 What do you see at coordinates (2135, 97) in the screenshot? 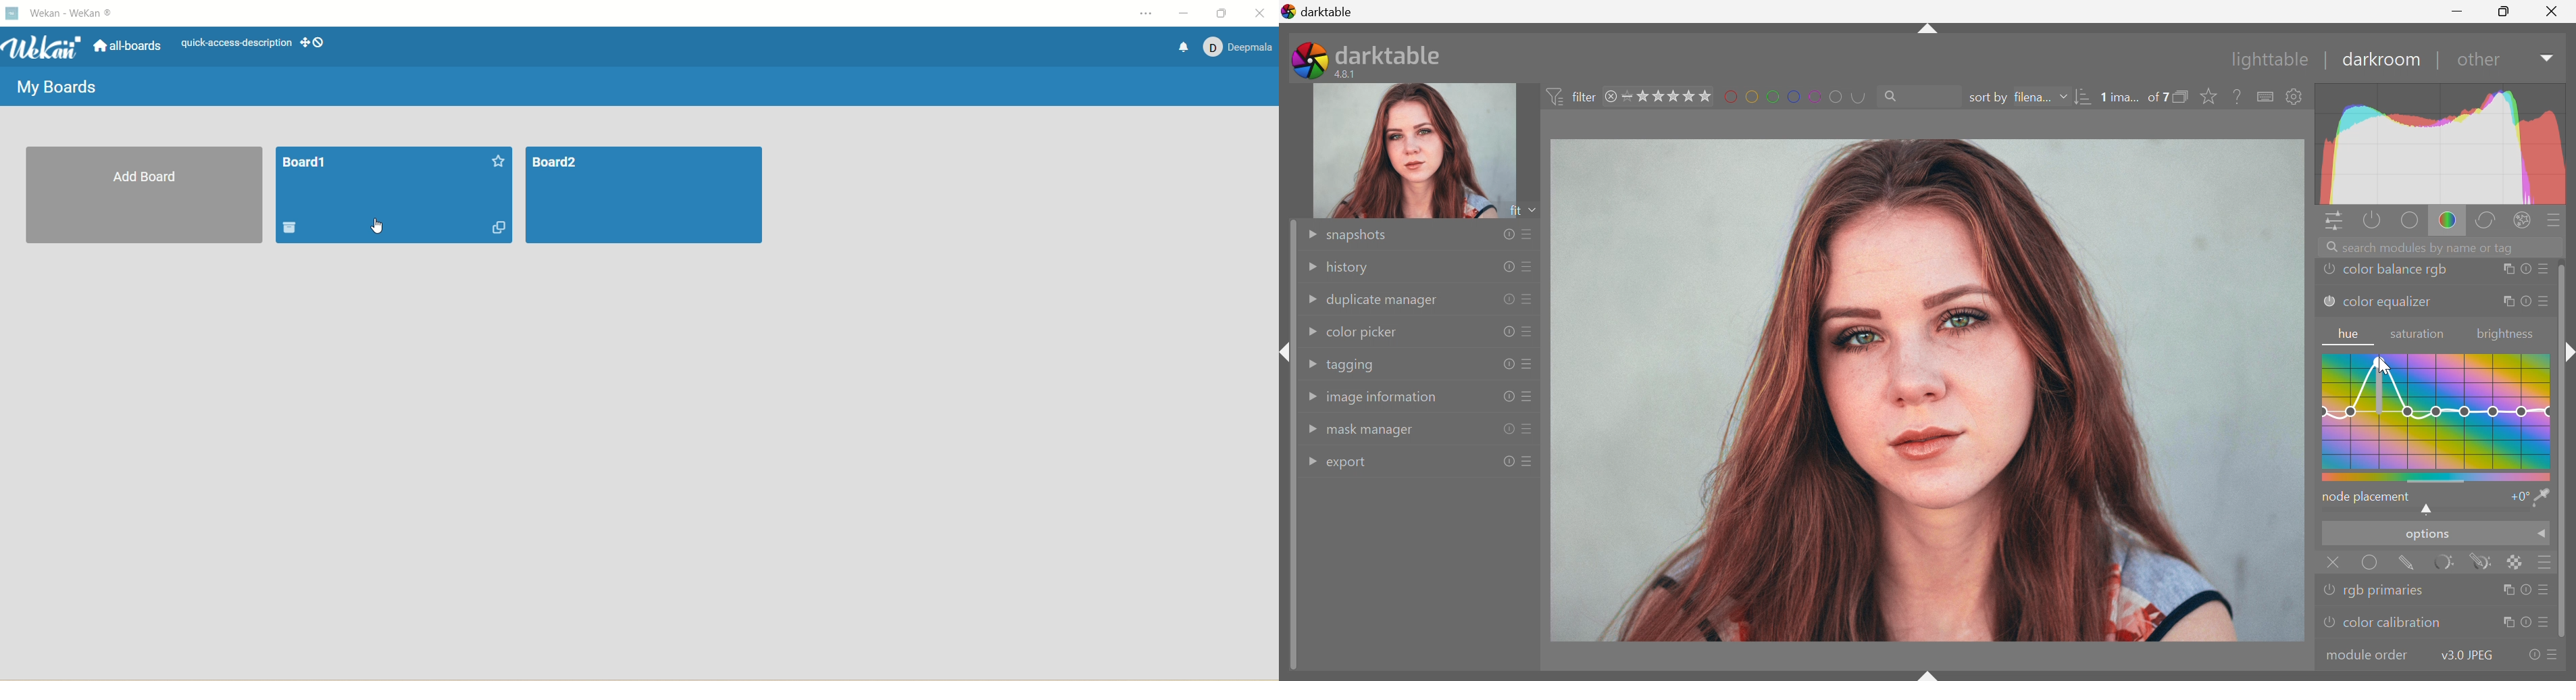
I see `1 ima... of 7` at bounding box center [2135, 97].